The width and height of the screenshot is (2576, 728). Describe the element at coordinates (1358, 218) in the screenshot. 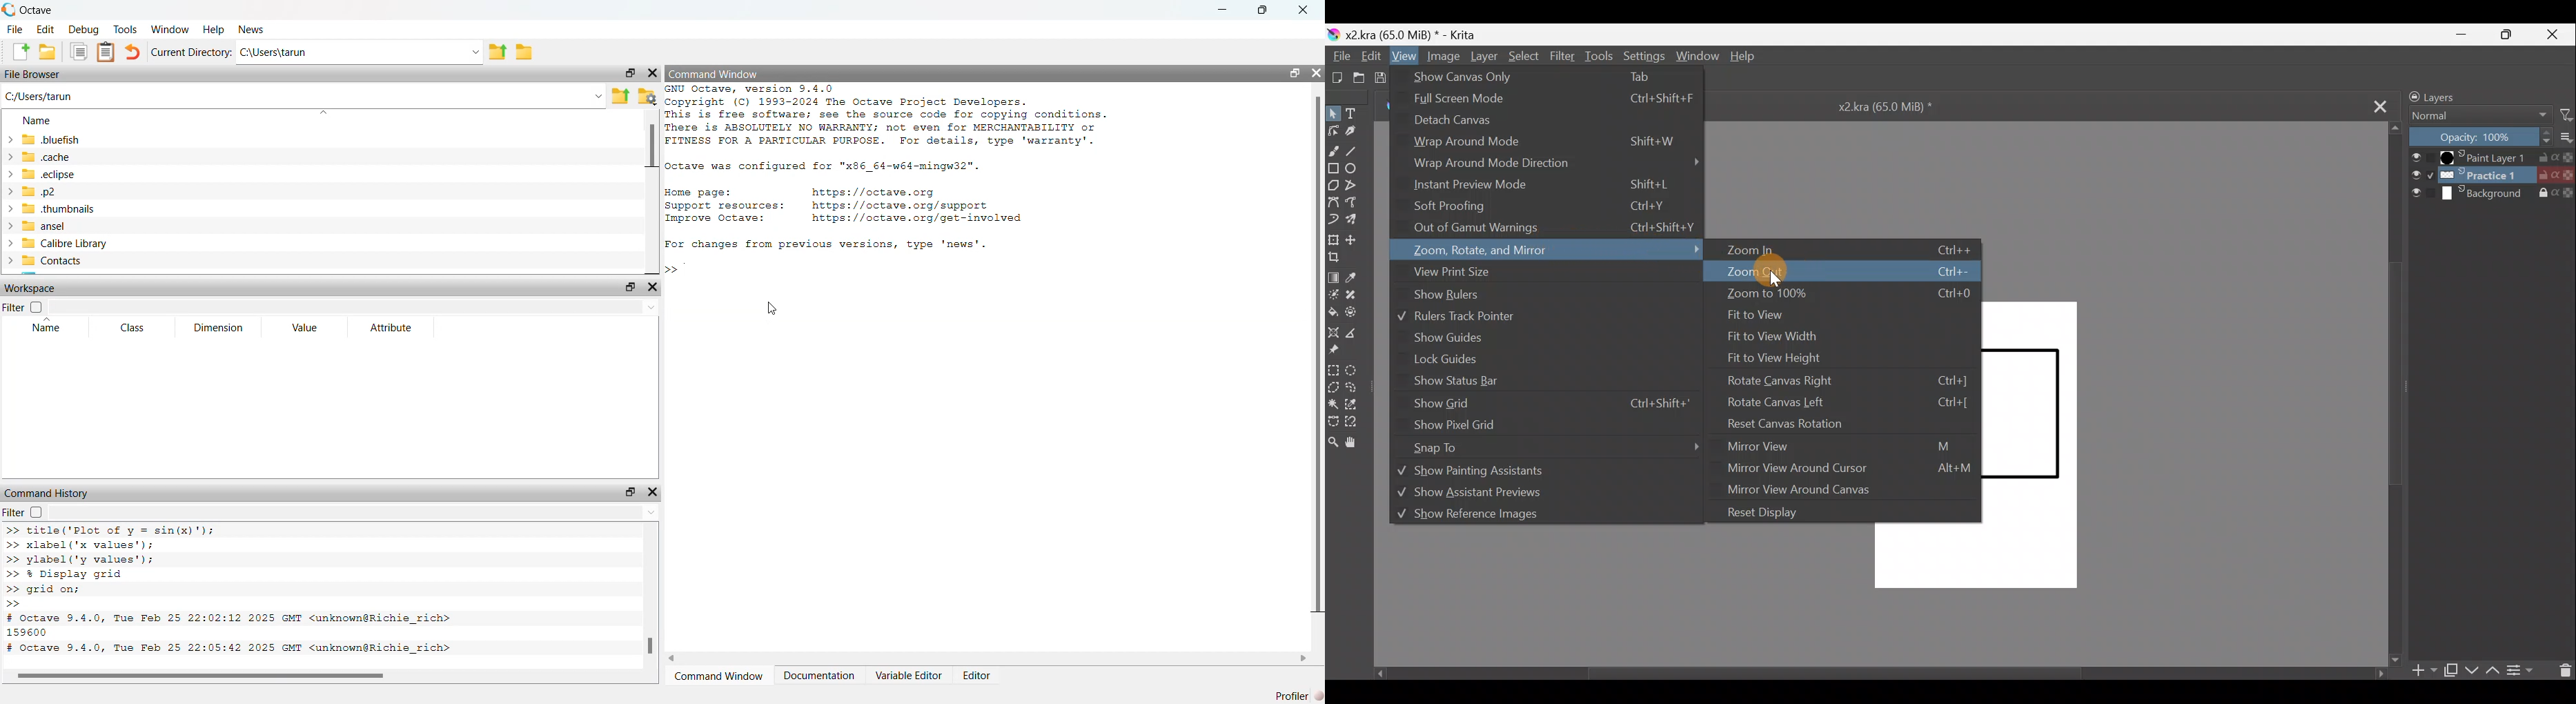

I see `Multibrush tool` at that location.